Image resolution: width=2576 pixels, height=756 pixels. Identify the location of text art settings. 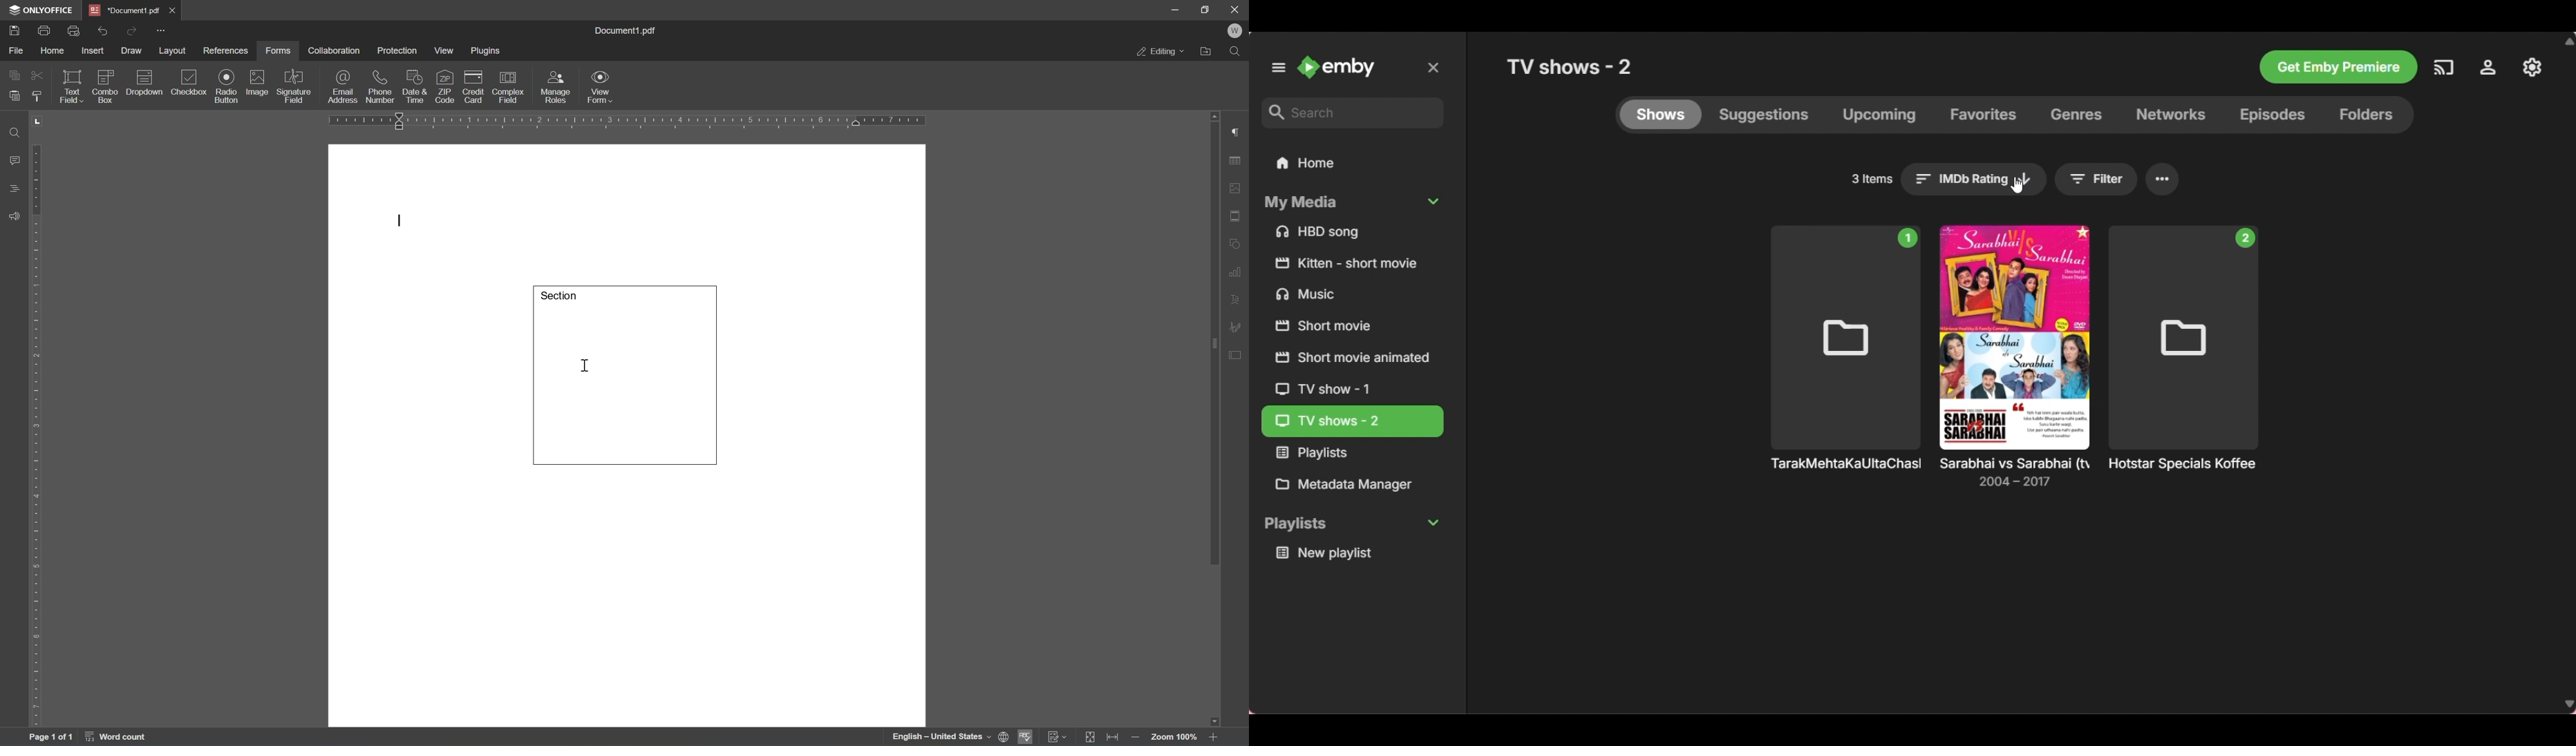
(1236, 300).